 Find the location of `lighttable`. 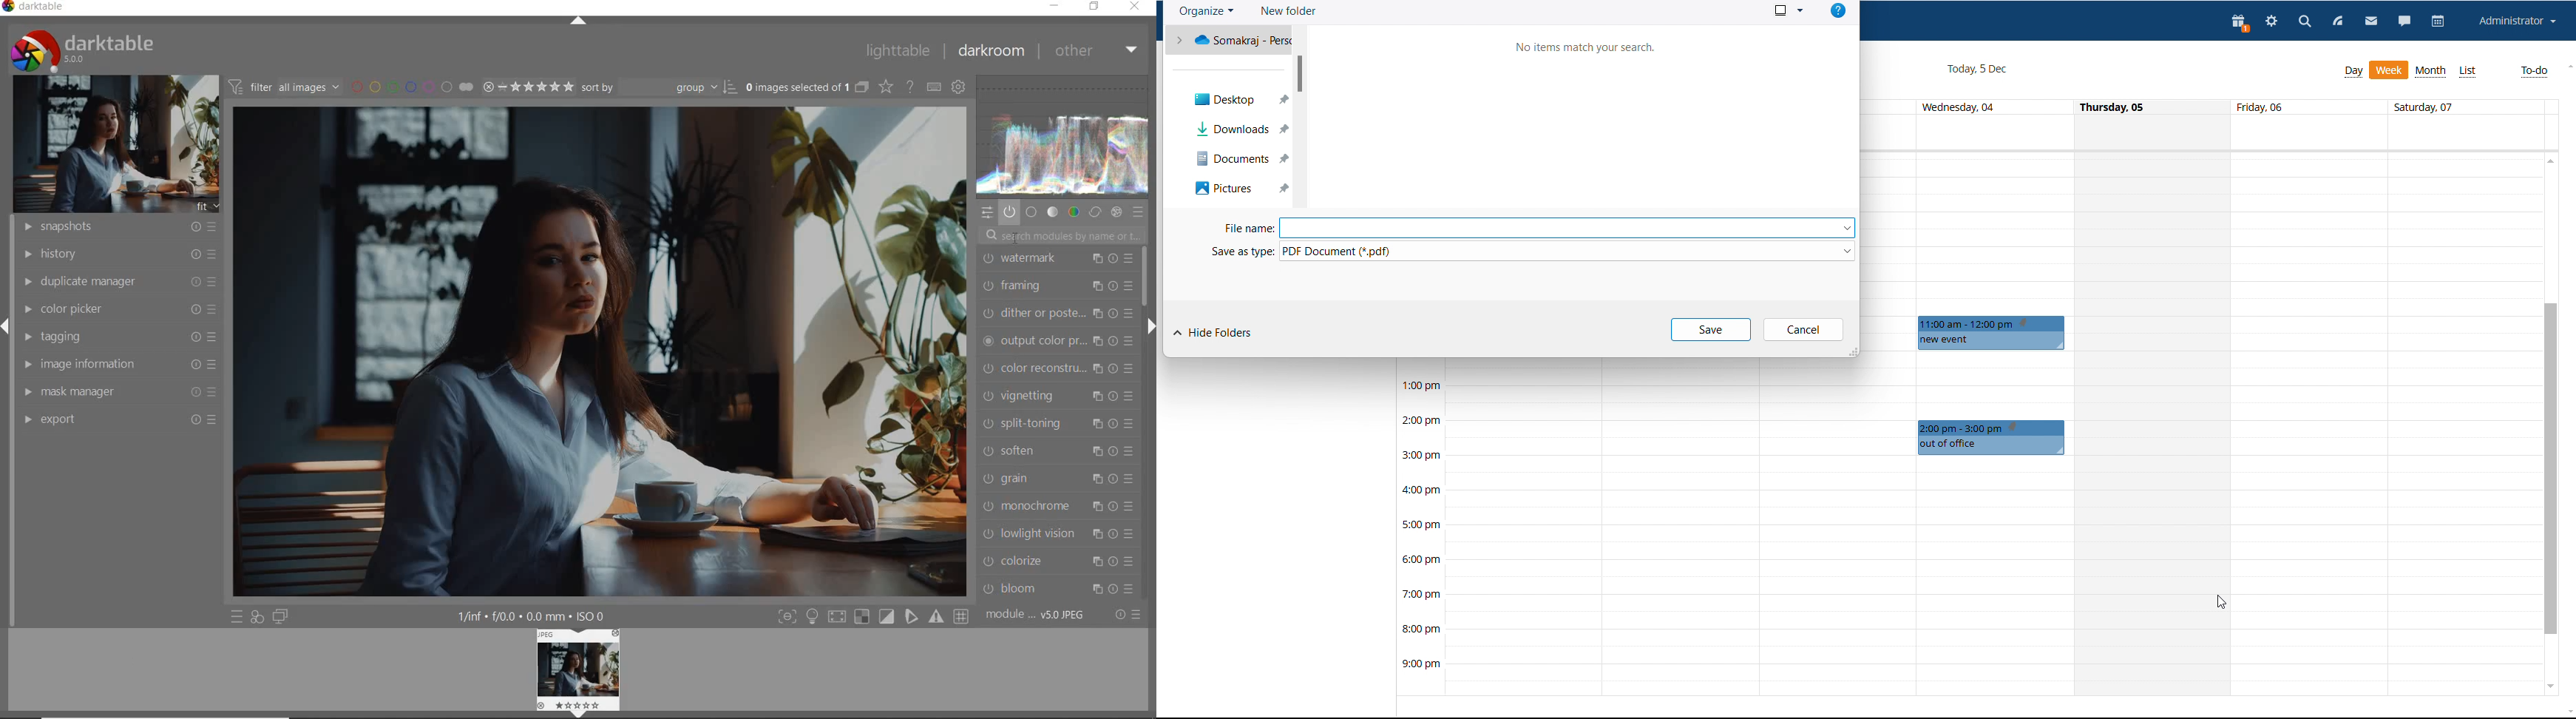

lighttable is located at coordinates (897, 52).